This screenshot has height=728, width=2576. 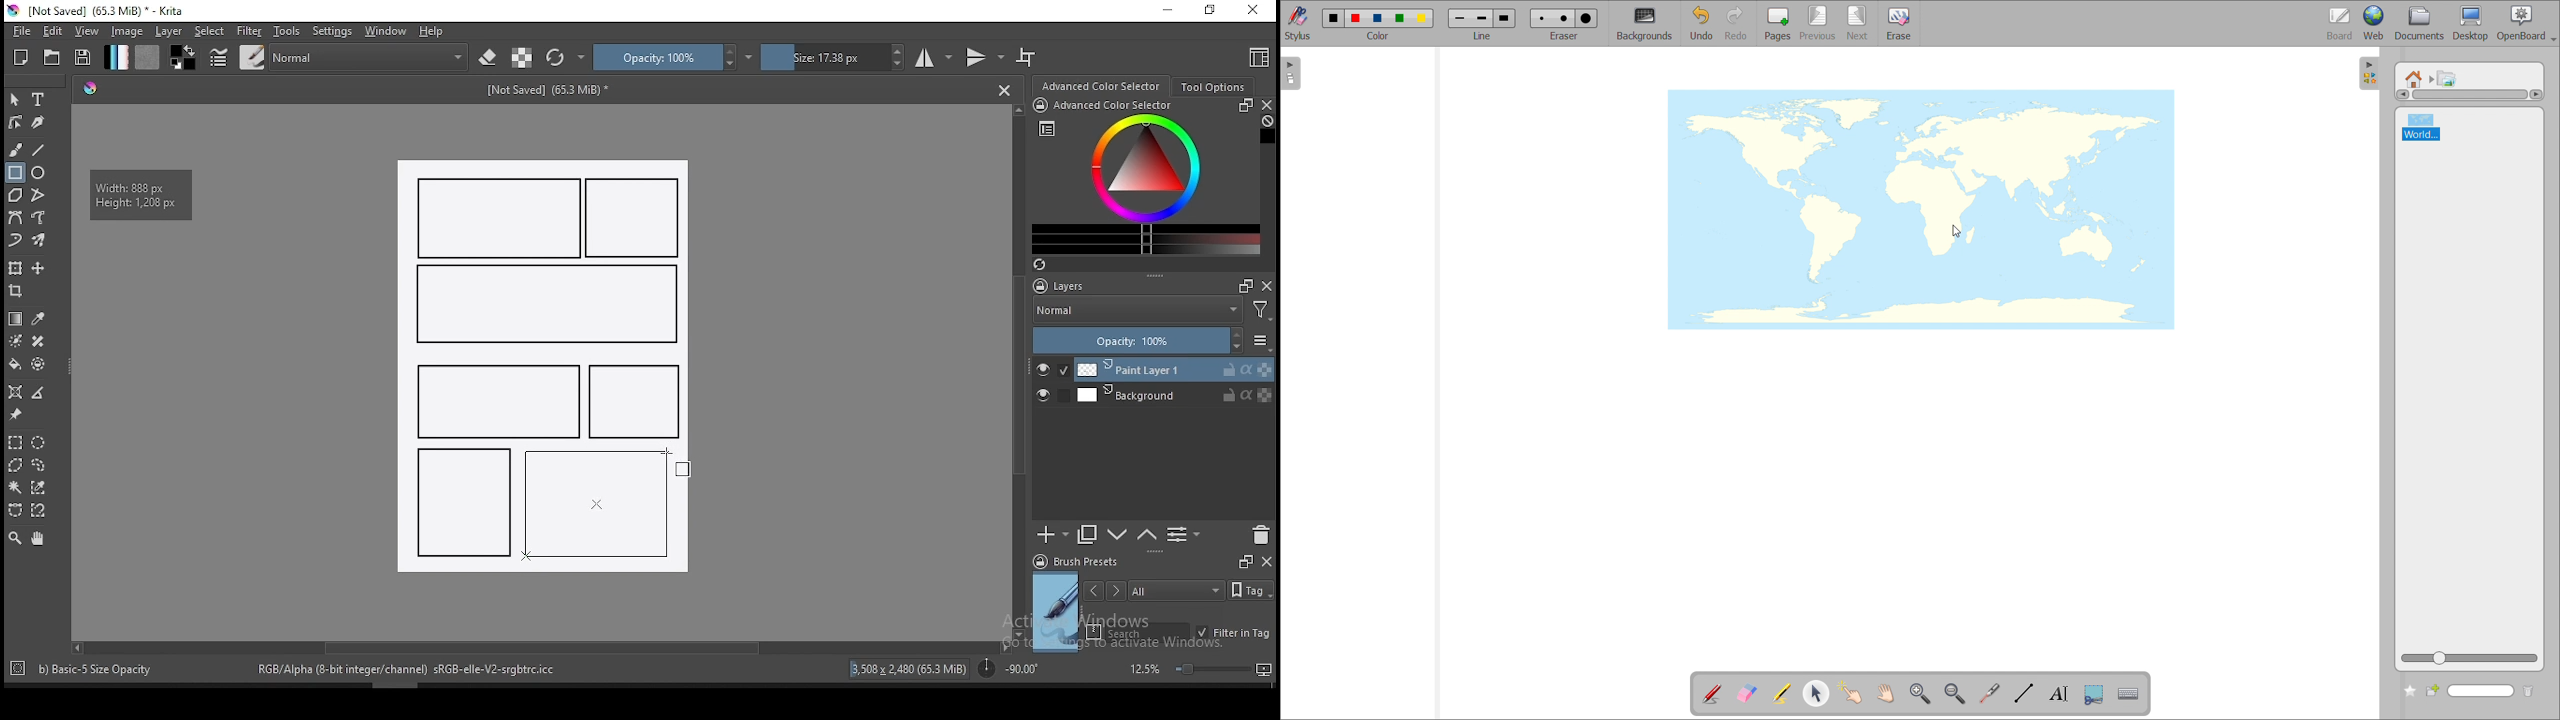 What do you see at coordinates (36, 539) in the screenshot?
I see `pan tool` at bounding box center [36, 539].